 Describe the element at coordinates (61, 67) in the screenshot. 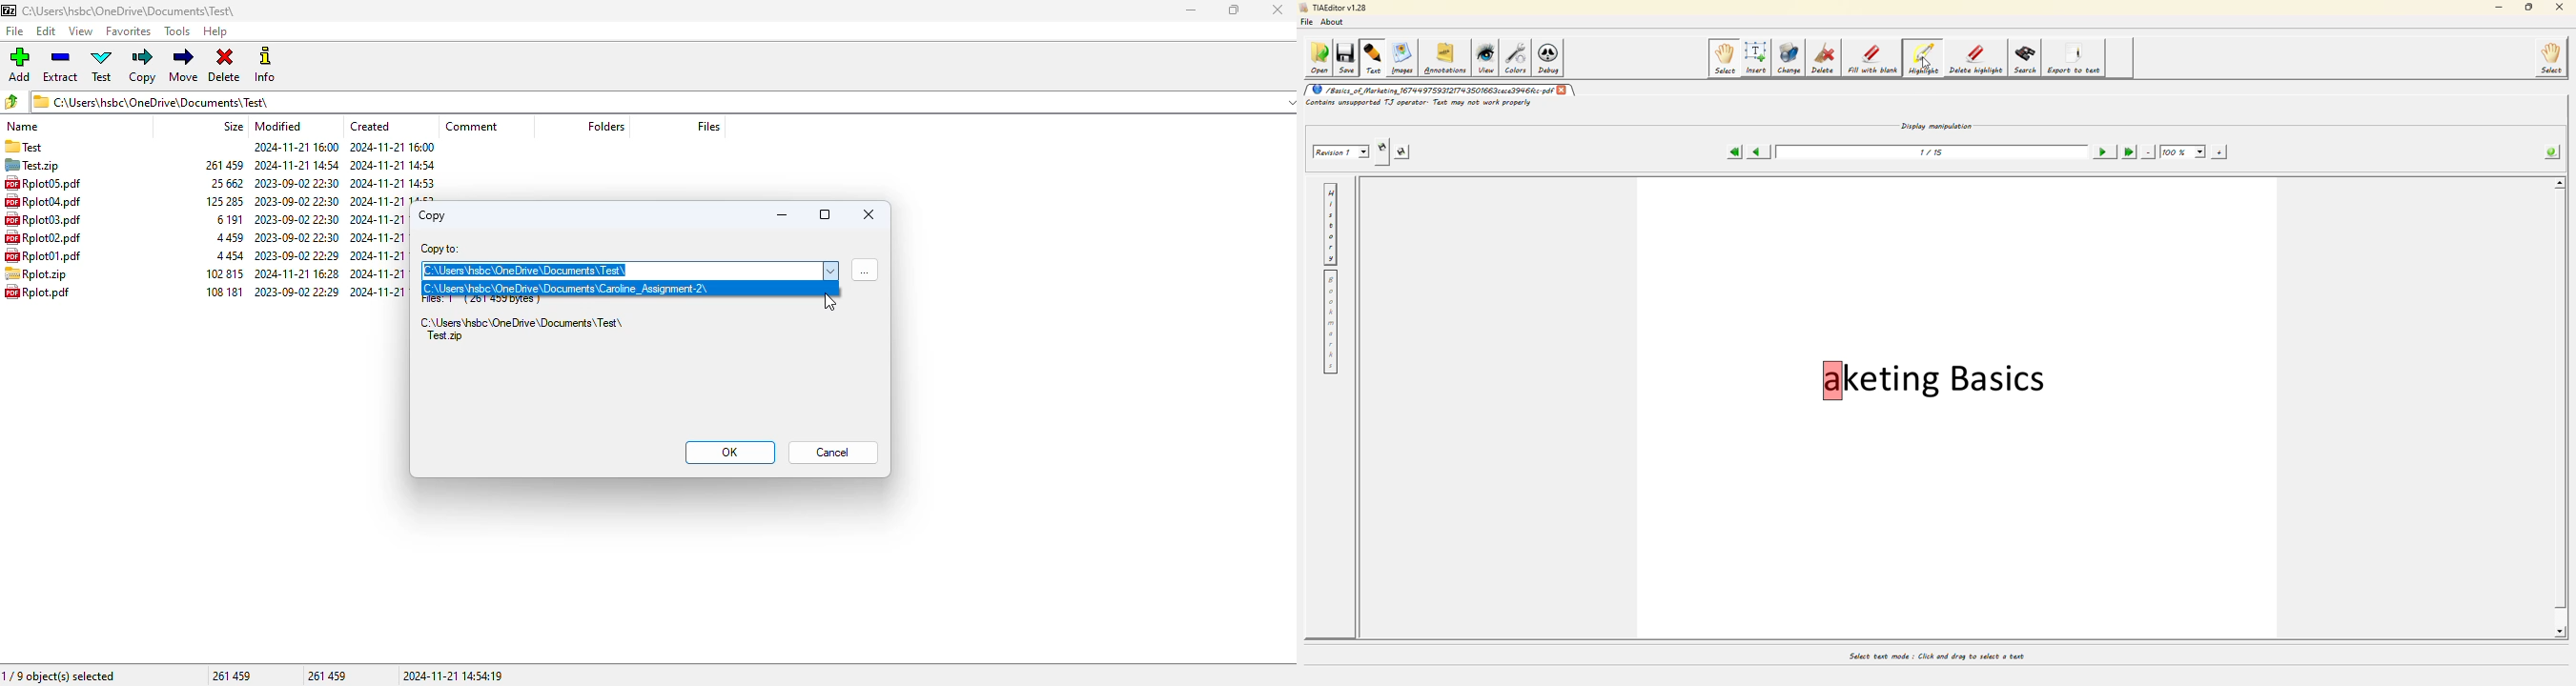

I see `extract` at that location.